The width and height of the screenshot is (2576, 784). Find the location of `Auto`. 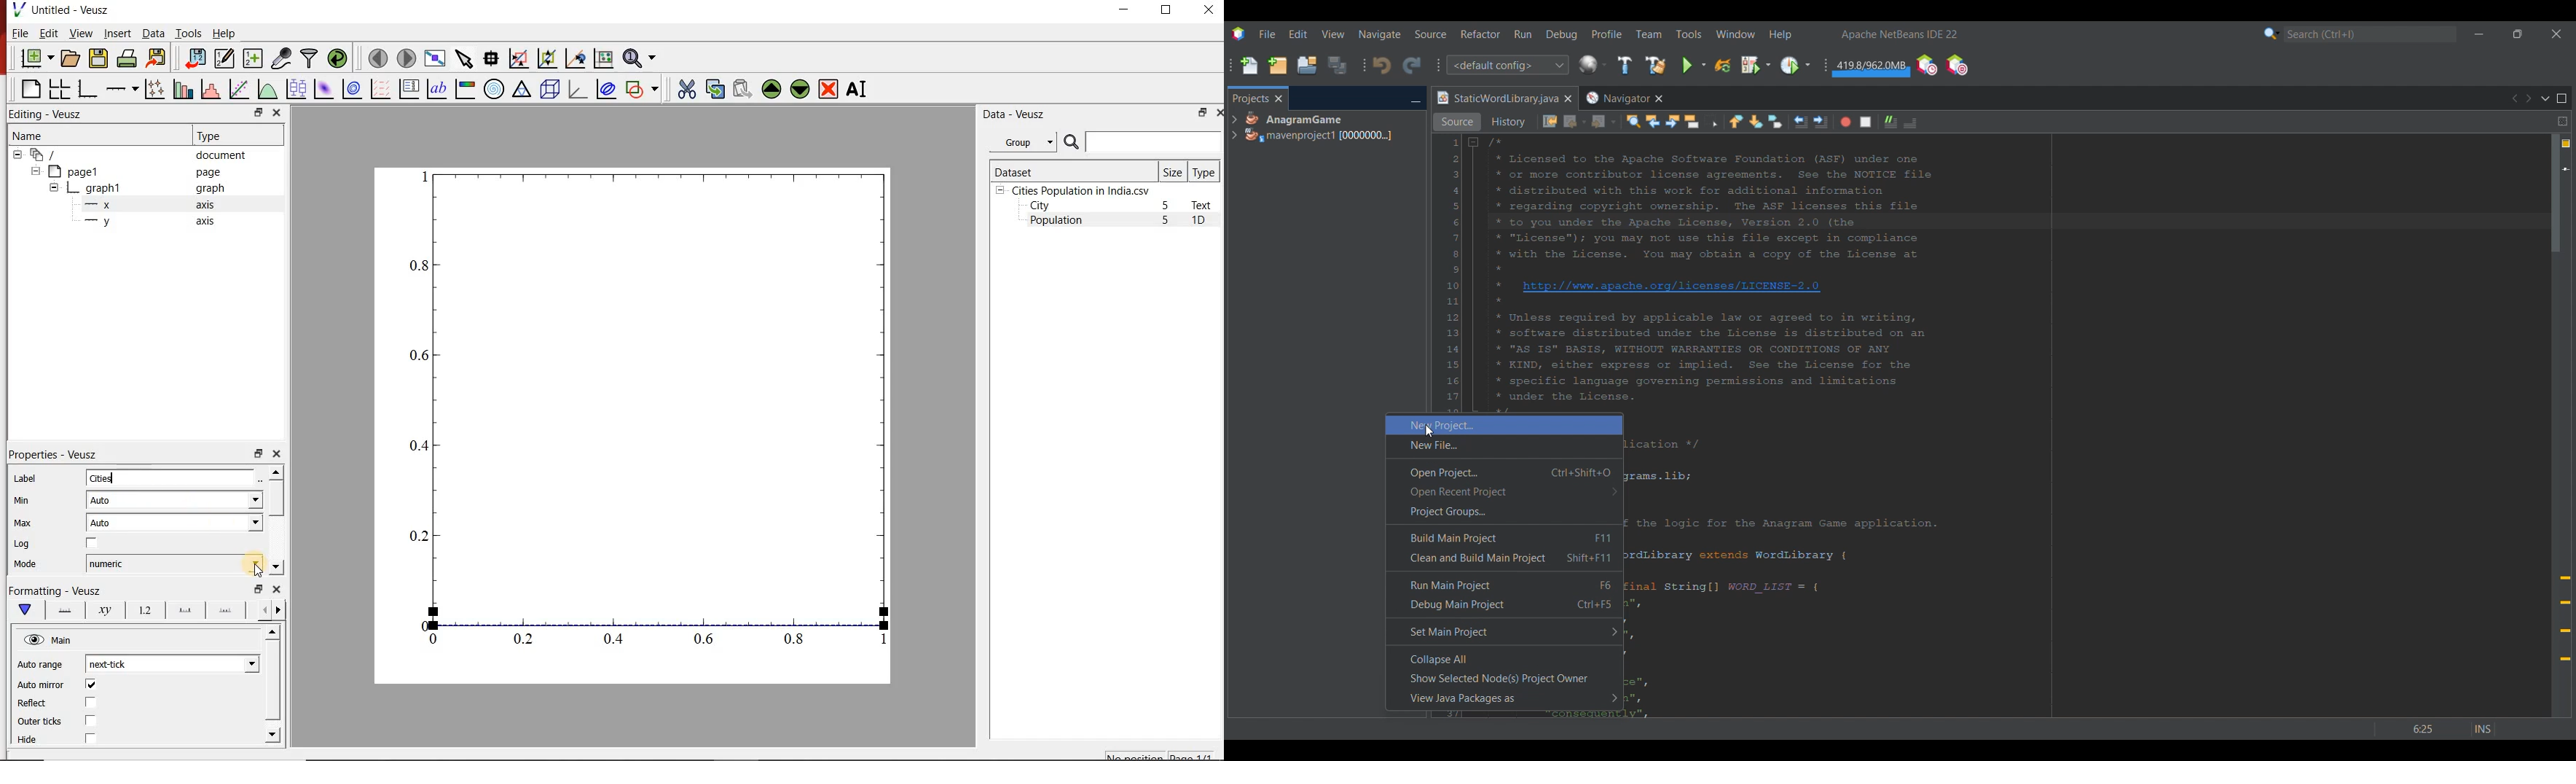

Auto is located at coordinates (175, 499).